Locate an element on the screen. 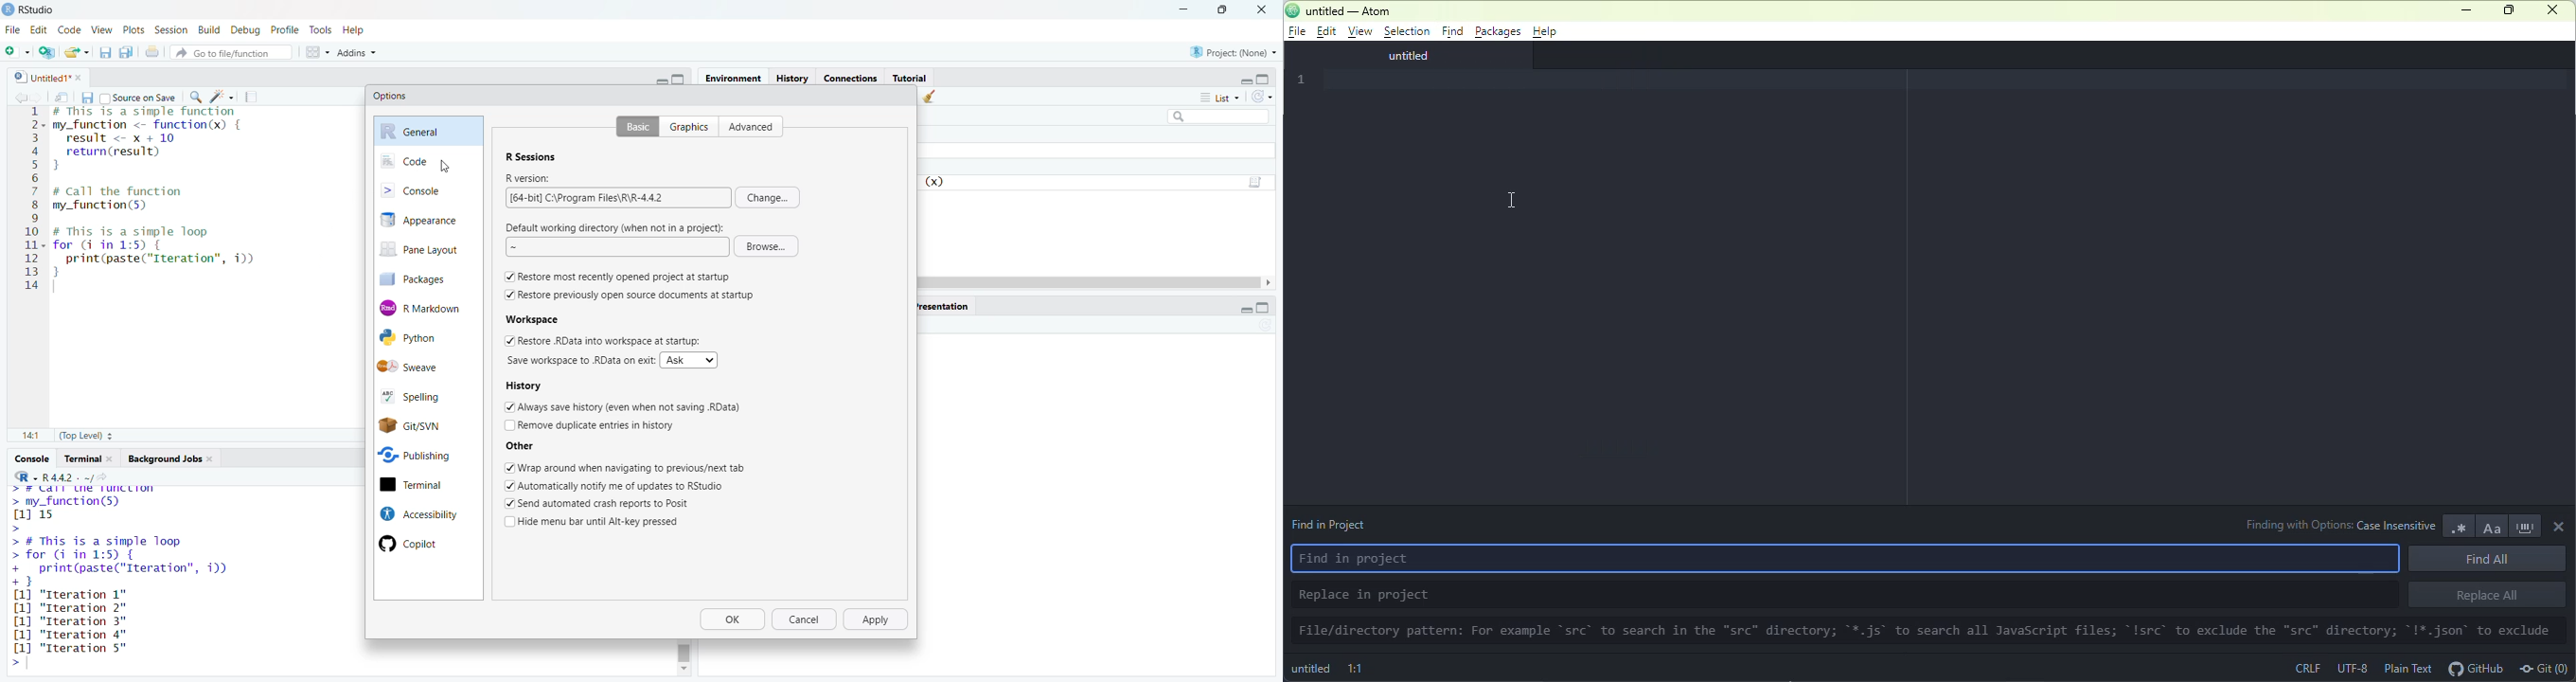 The width and height of the screenshot is (2576, 700). close is located at coordinates (215, 460).